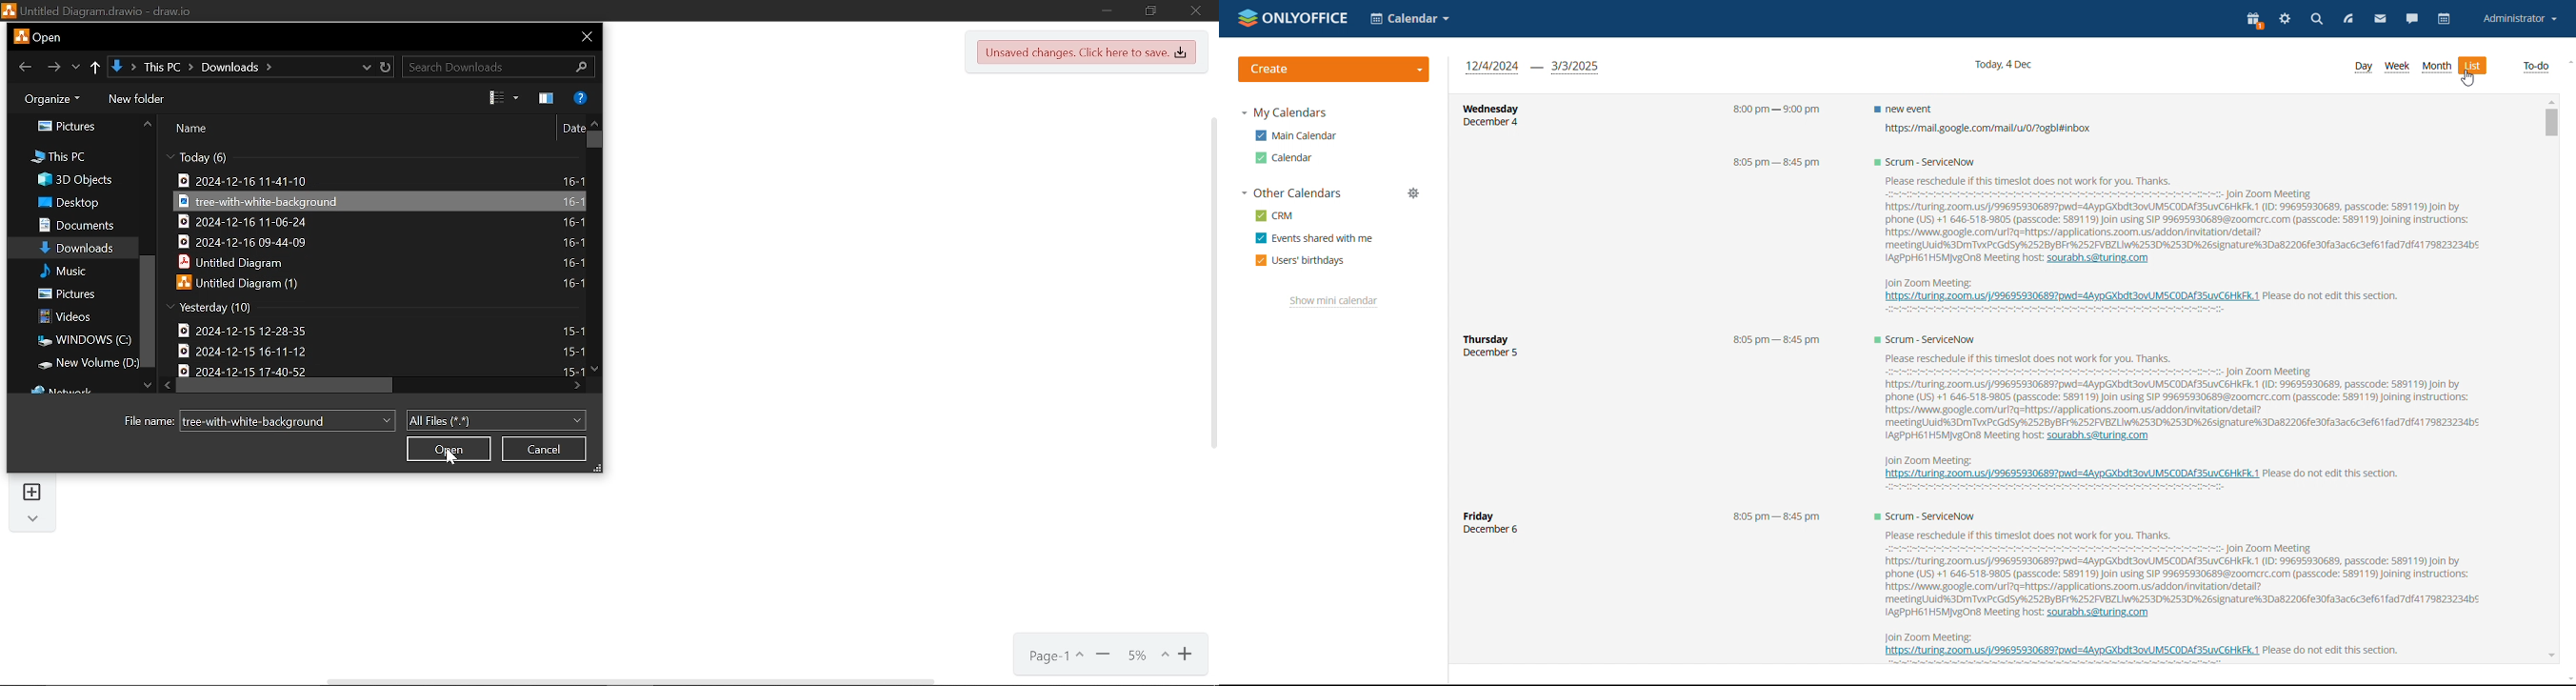 The height and width of the screenshot is (700, 2576). I want to click on my calendars, so click(1285, 113).